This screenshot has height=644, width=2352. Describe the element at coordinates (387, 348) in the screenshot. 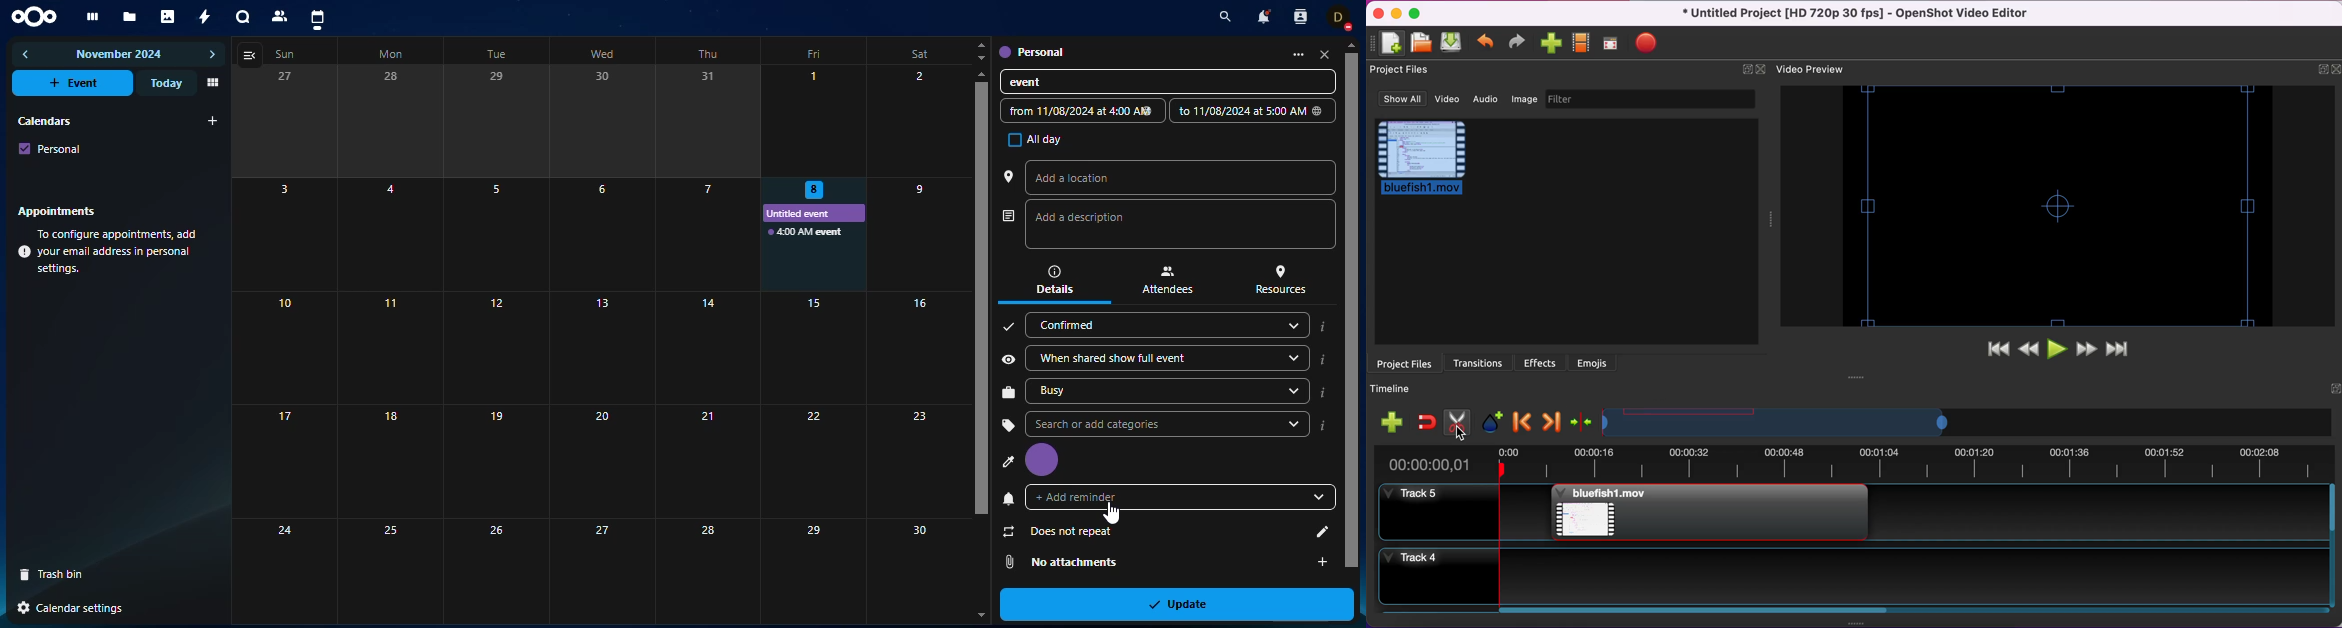

I see `11` at that location.